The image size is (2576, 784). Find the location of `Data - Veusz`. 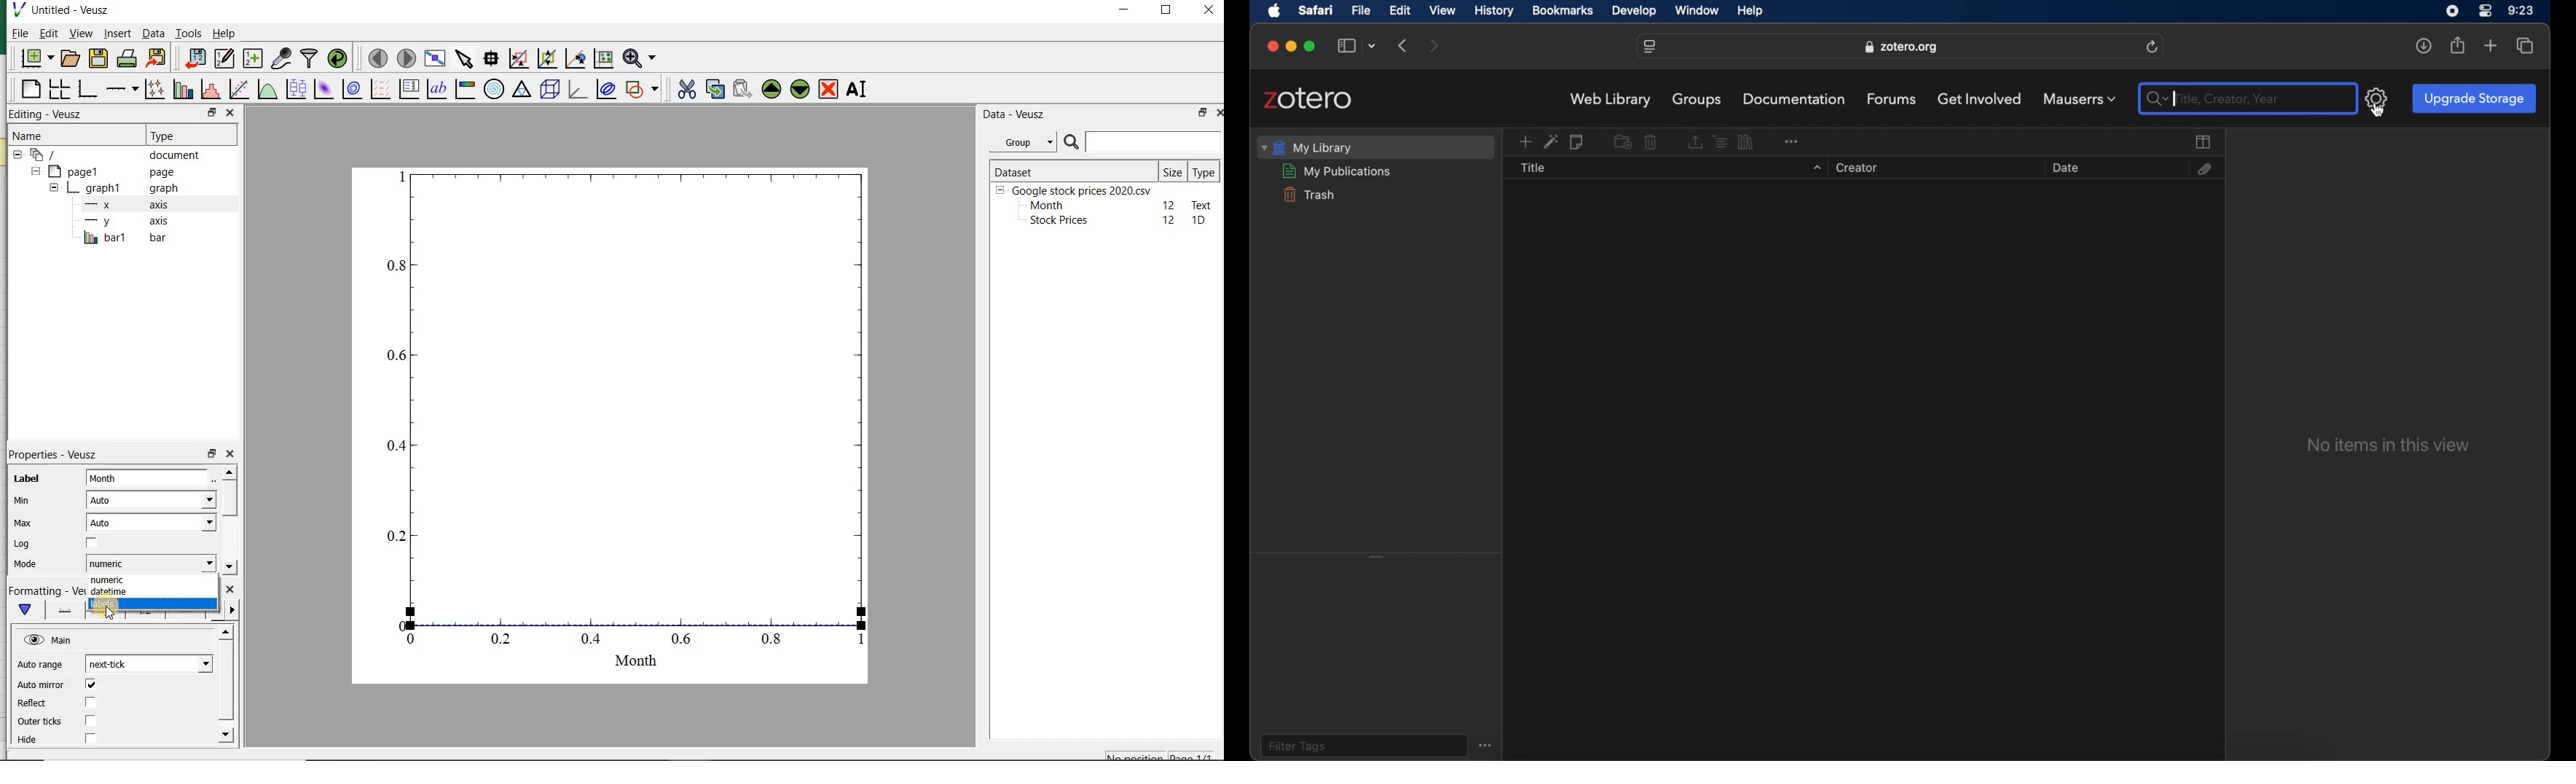

Data - Veusz is located at coordinates (1015, 114).